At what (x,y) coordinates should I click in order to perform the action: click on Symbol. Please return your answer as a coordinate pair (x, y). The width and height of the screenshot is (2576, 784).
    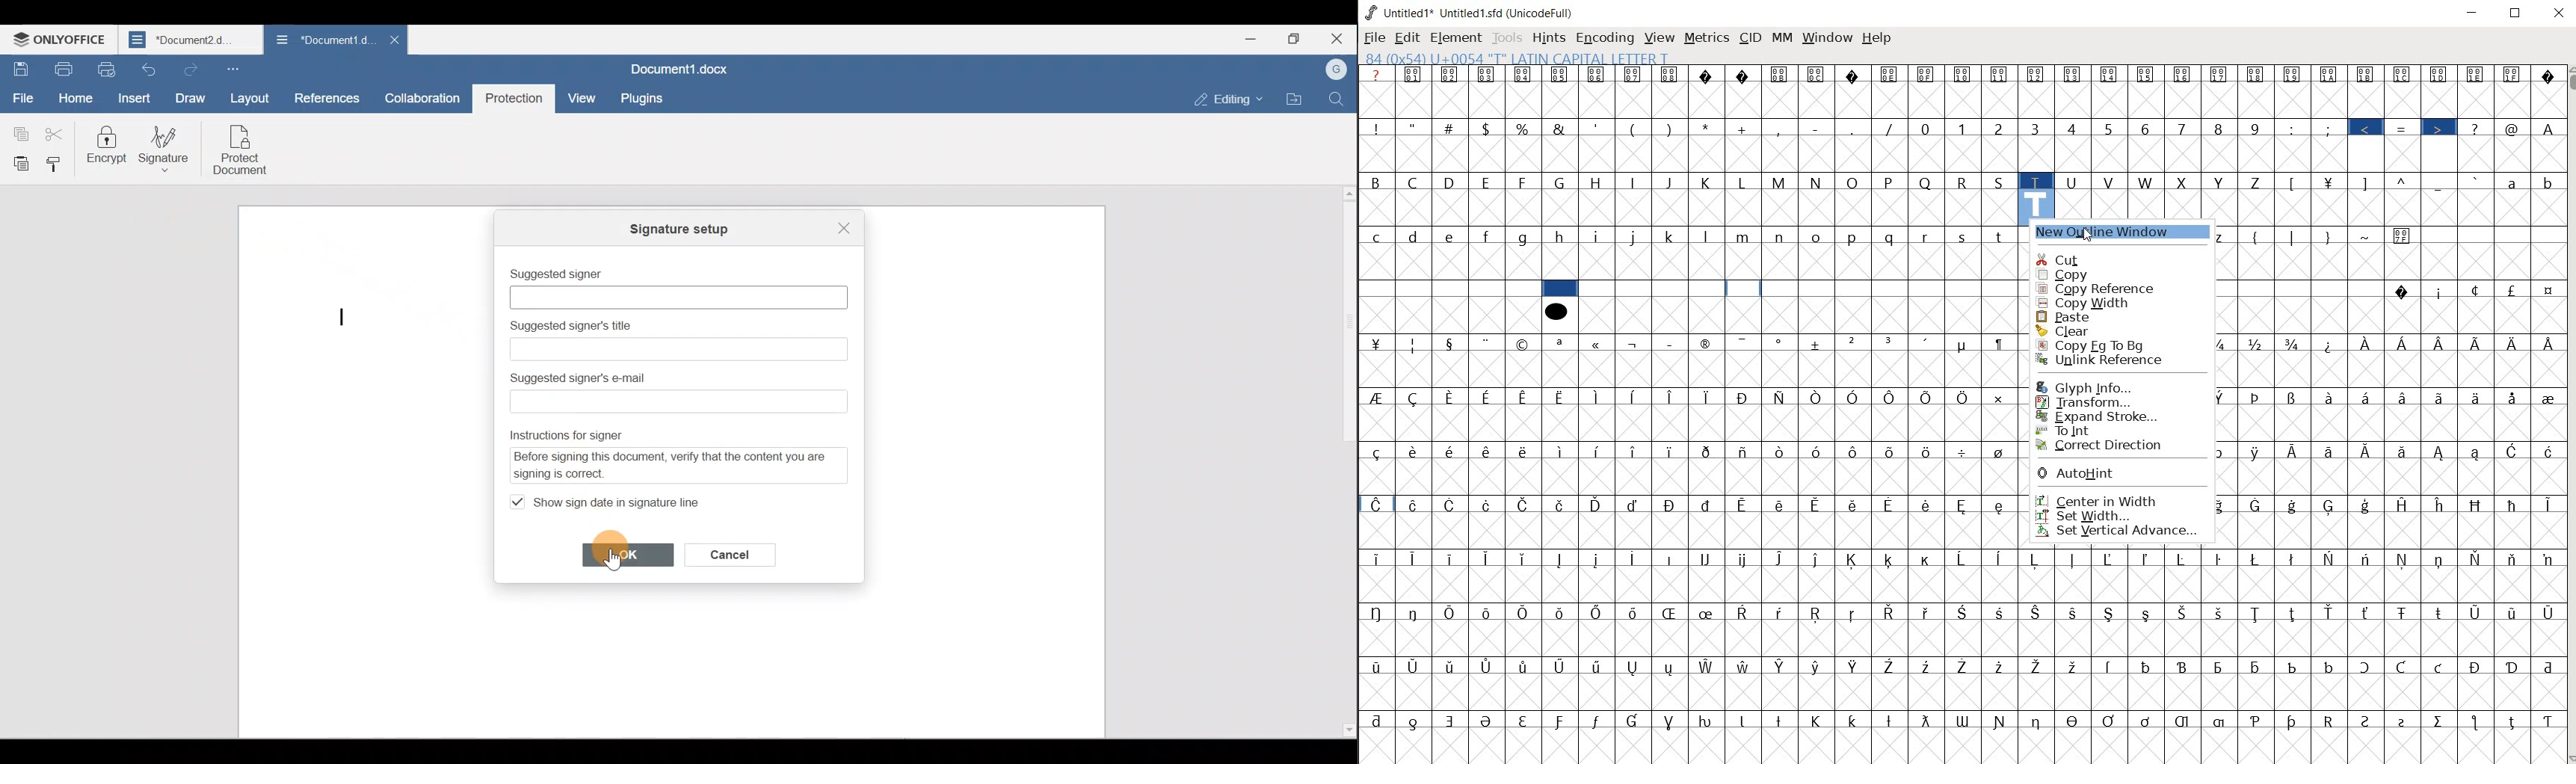
    Looking at the image, I should click on (2439, 668).